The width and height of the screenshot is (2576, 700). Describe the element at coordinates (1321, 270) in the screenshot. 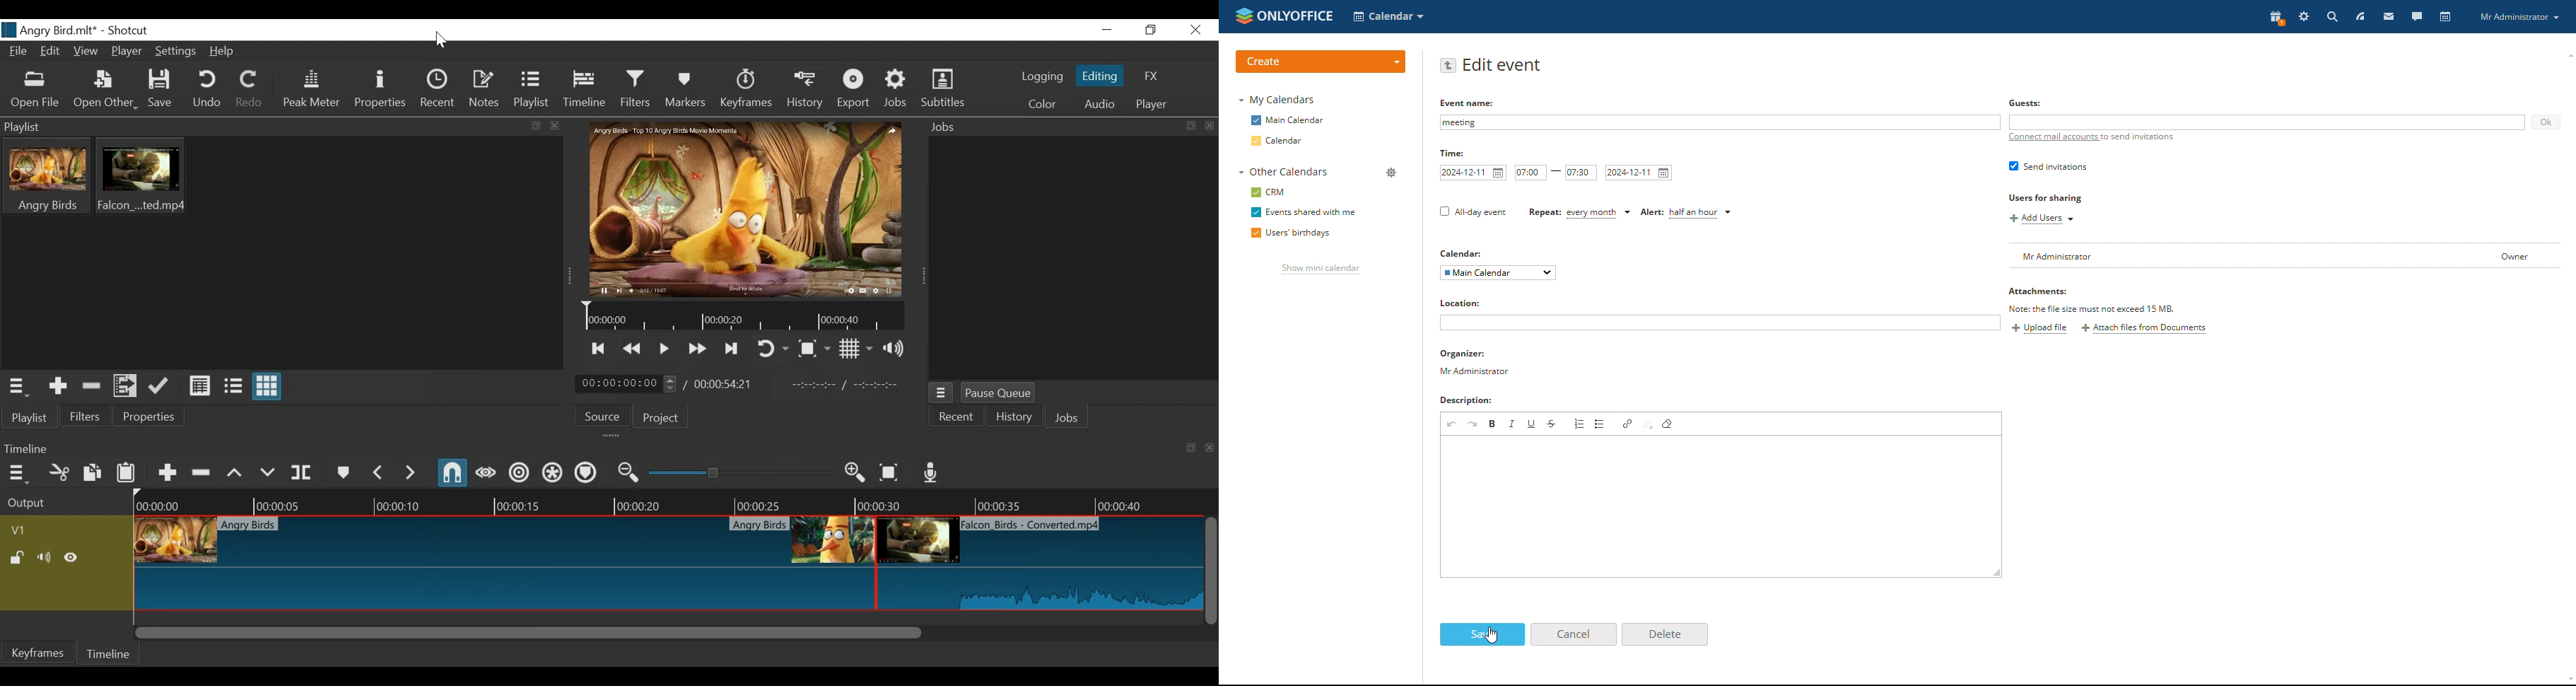

I see `show mini calendar` at that location.